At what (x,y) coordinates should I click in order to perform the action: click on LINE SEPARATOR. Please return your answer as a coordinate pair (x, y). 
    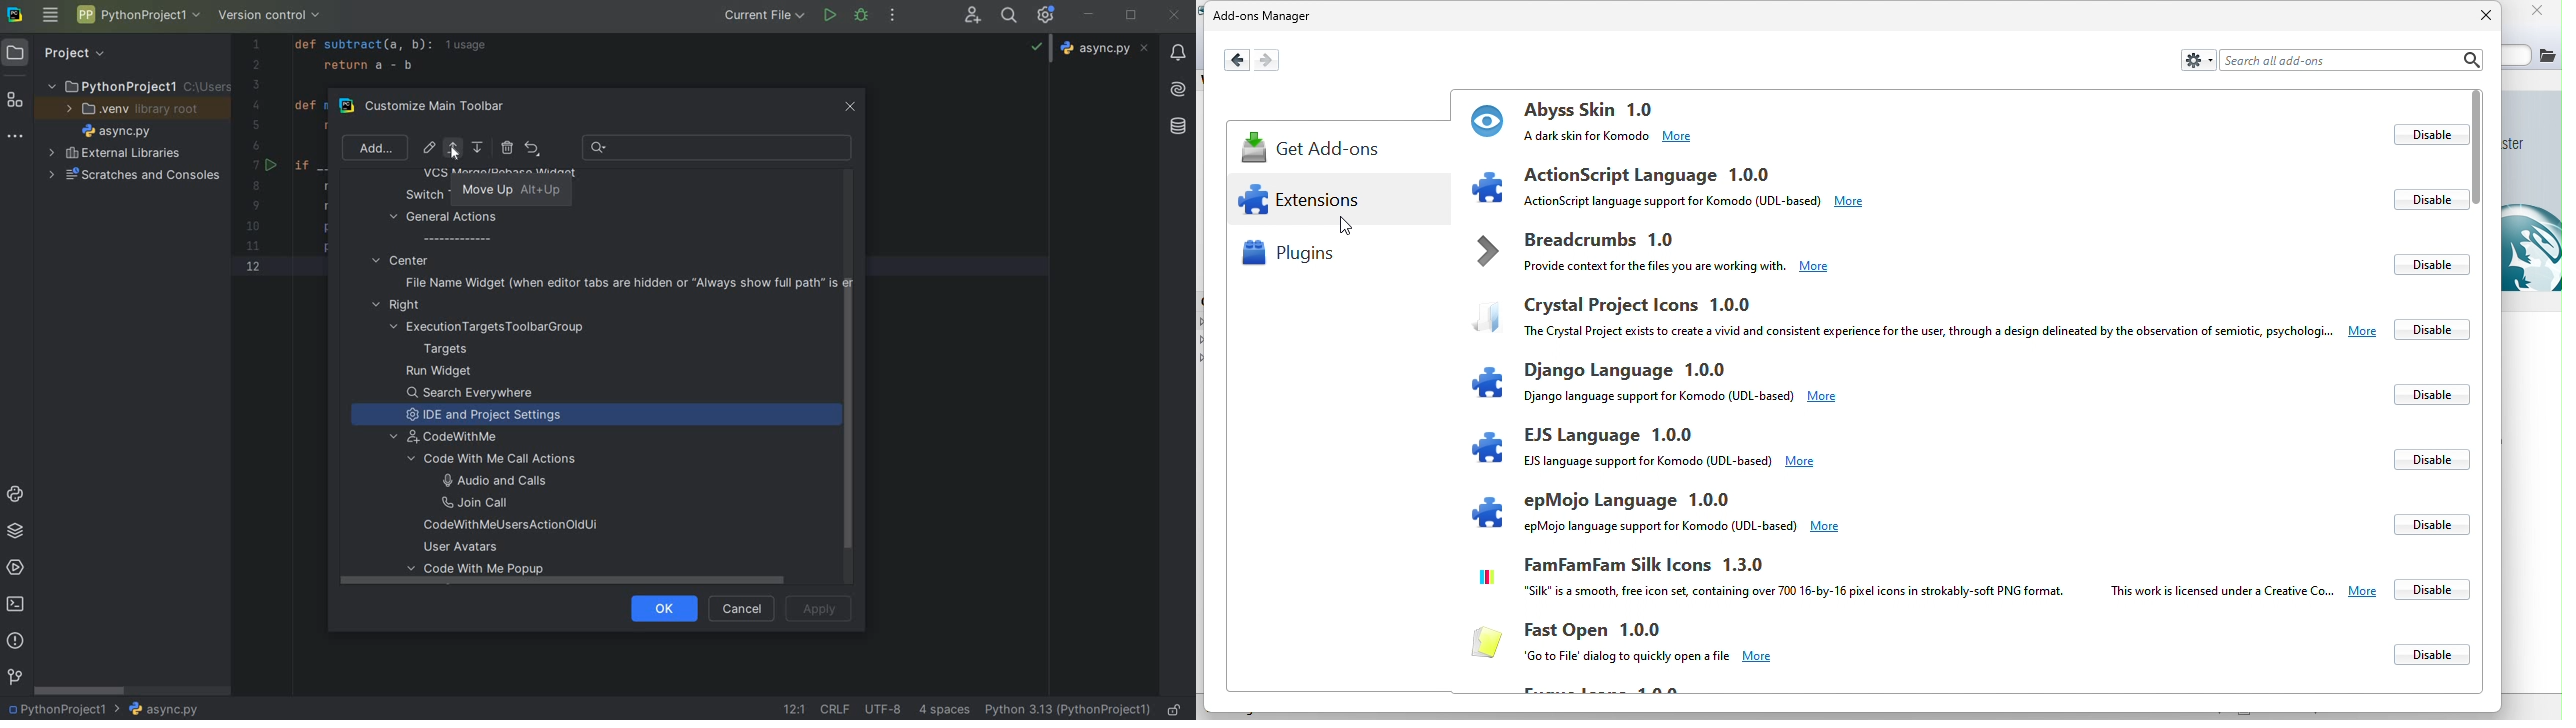
    Looking at the image, I should click on (837, 708).